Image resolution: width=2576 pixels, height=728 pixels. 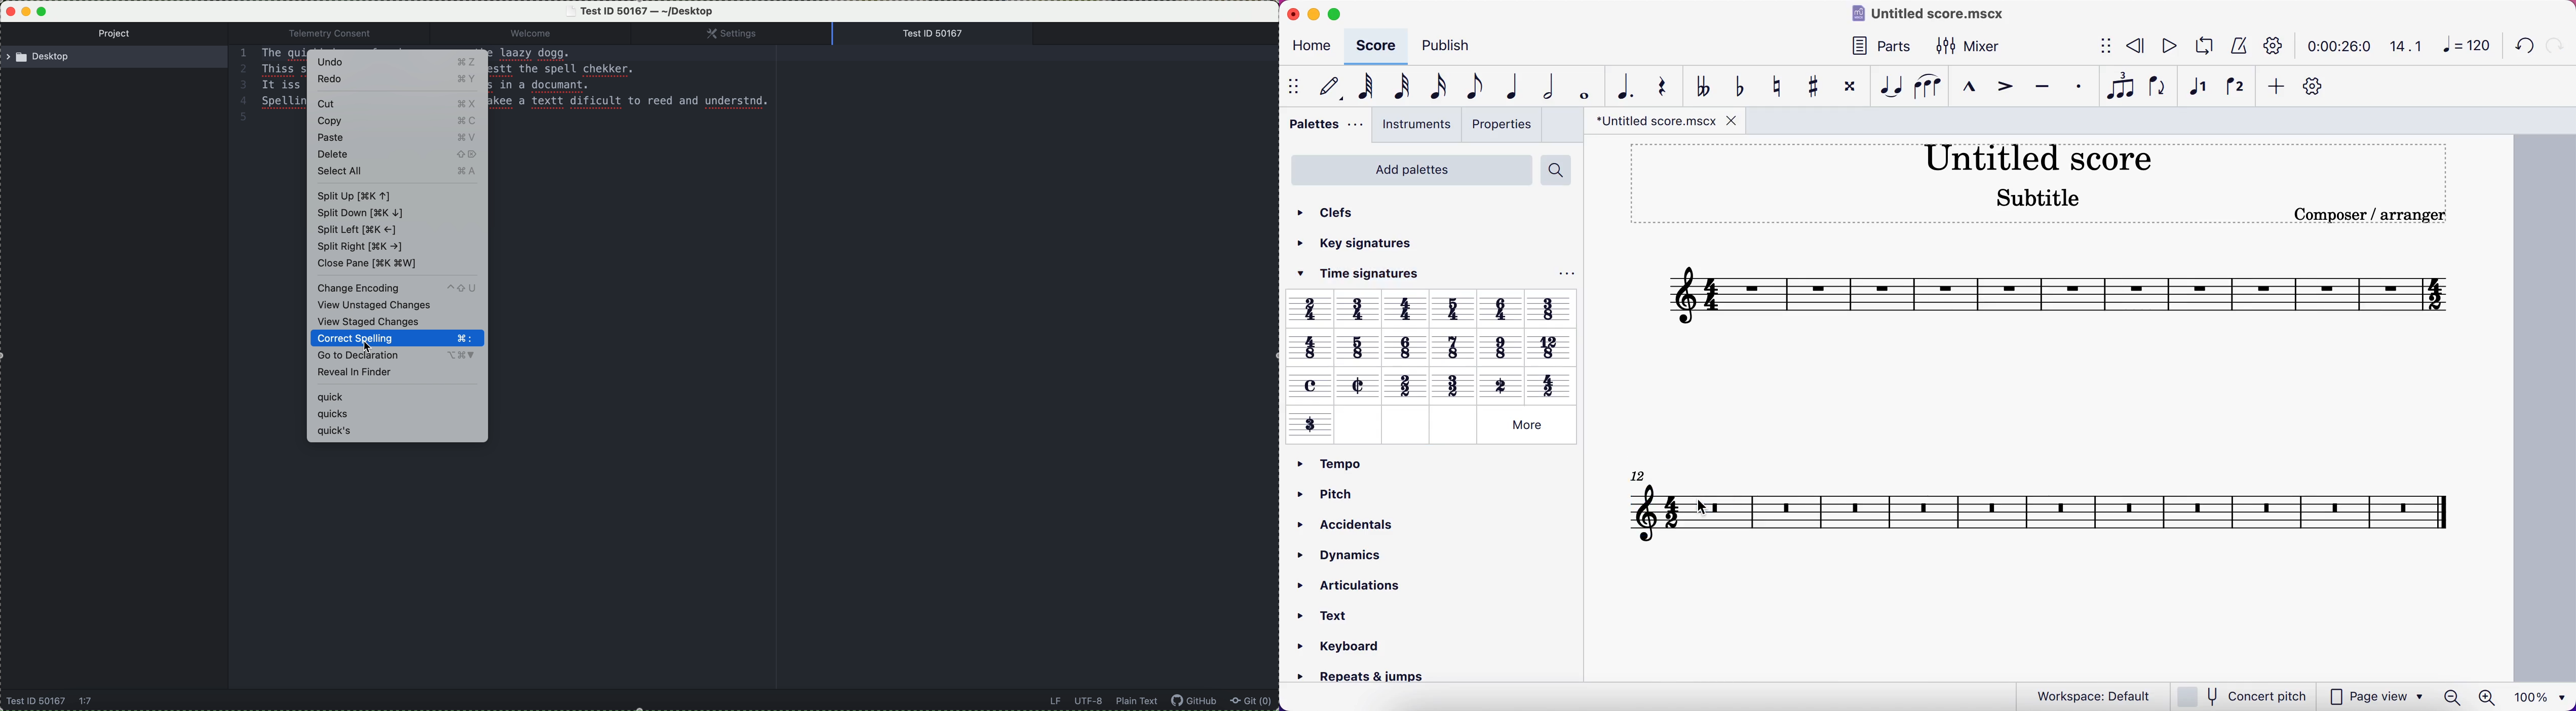 I want to click on , so click(x=1452, y=426).